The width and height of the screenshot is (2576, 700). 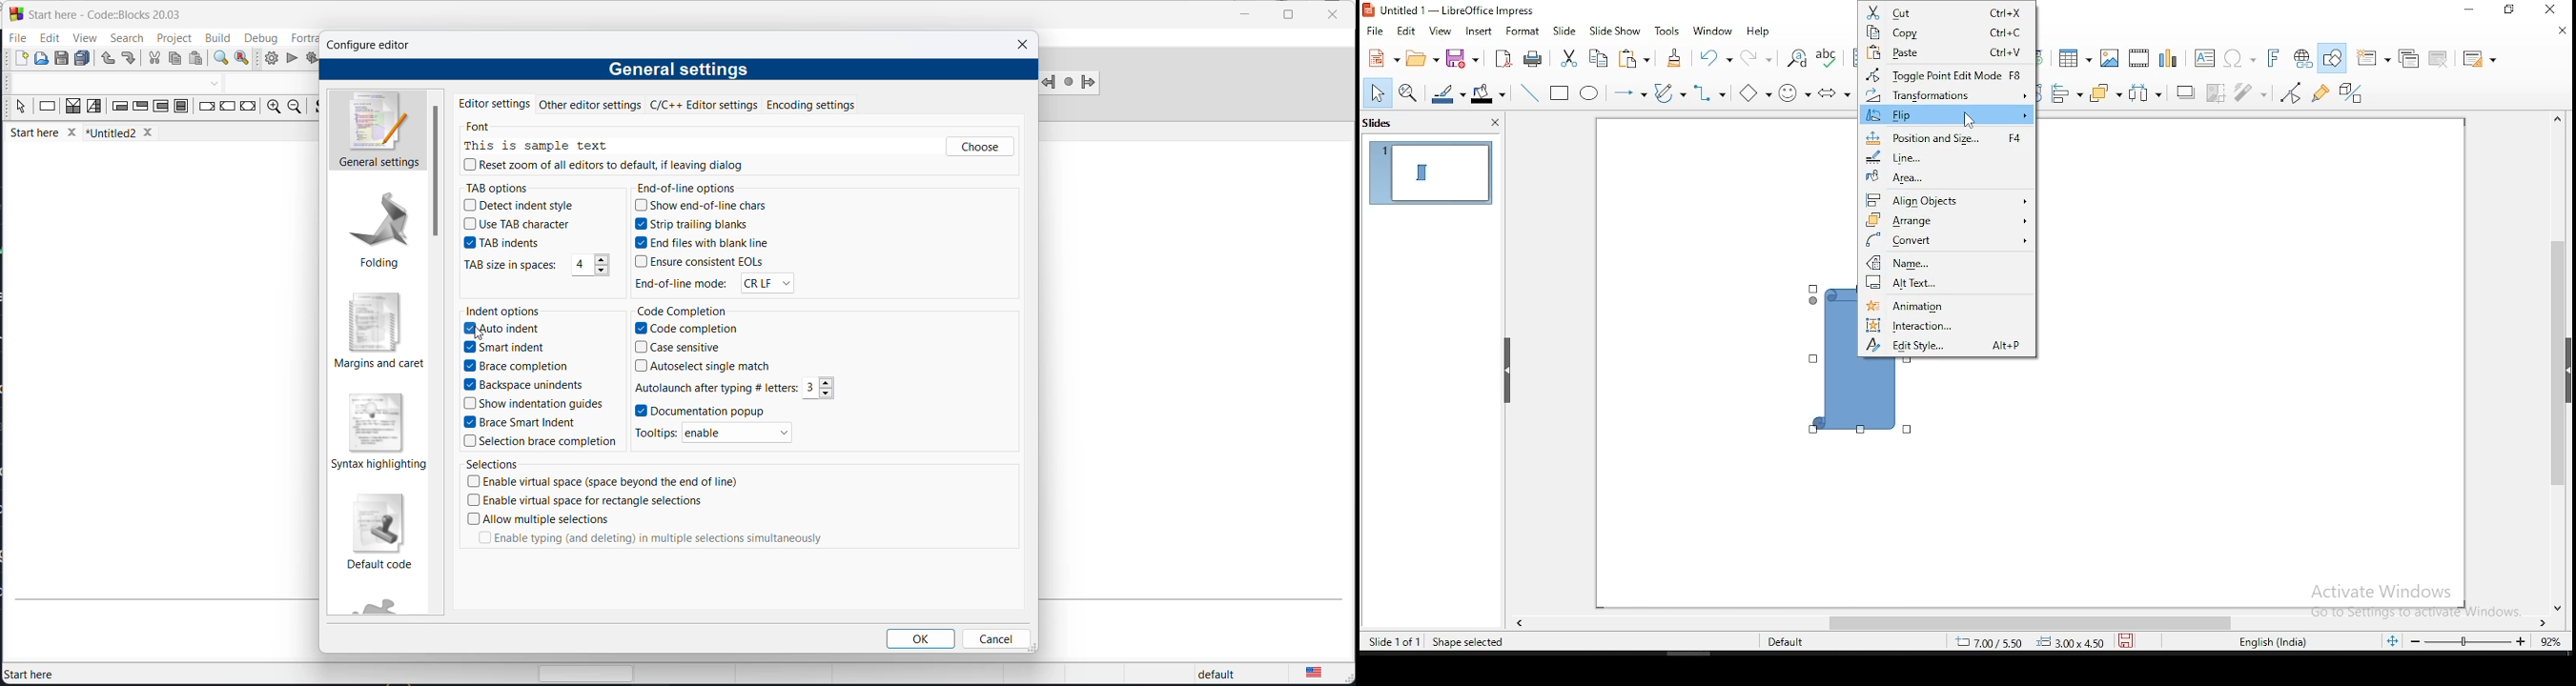 What do you see at coordinates (595, 501) in the screenshot?
I see `enable virtual space for rectangle selection checkbox` at bounding box center [595, 501].